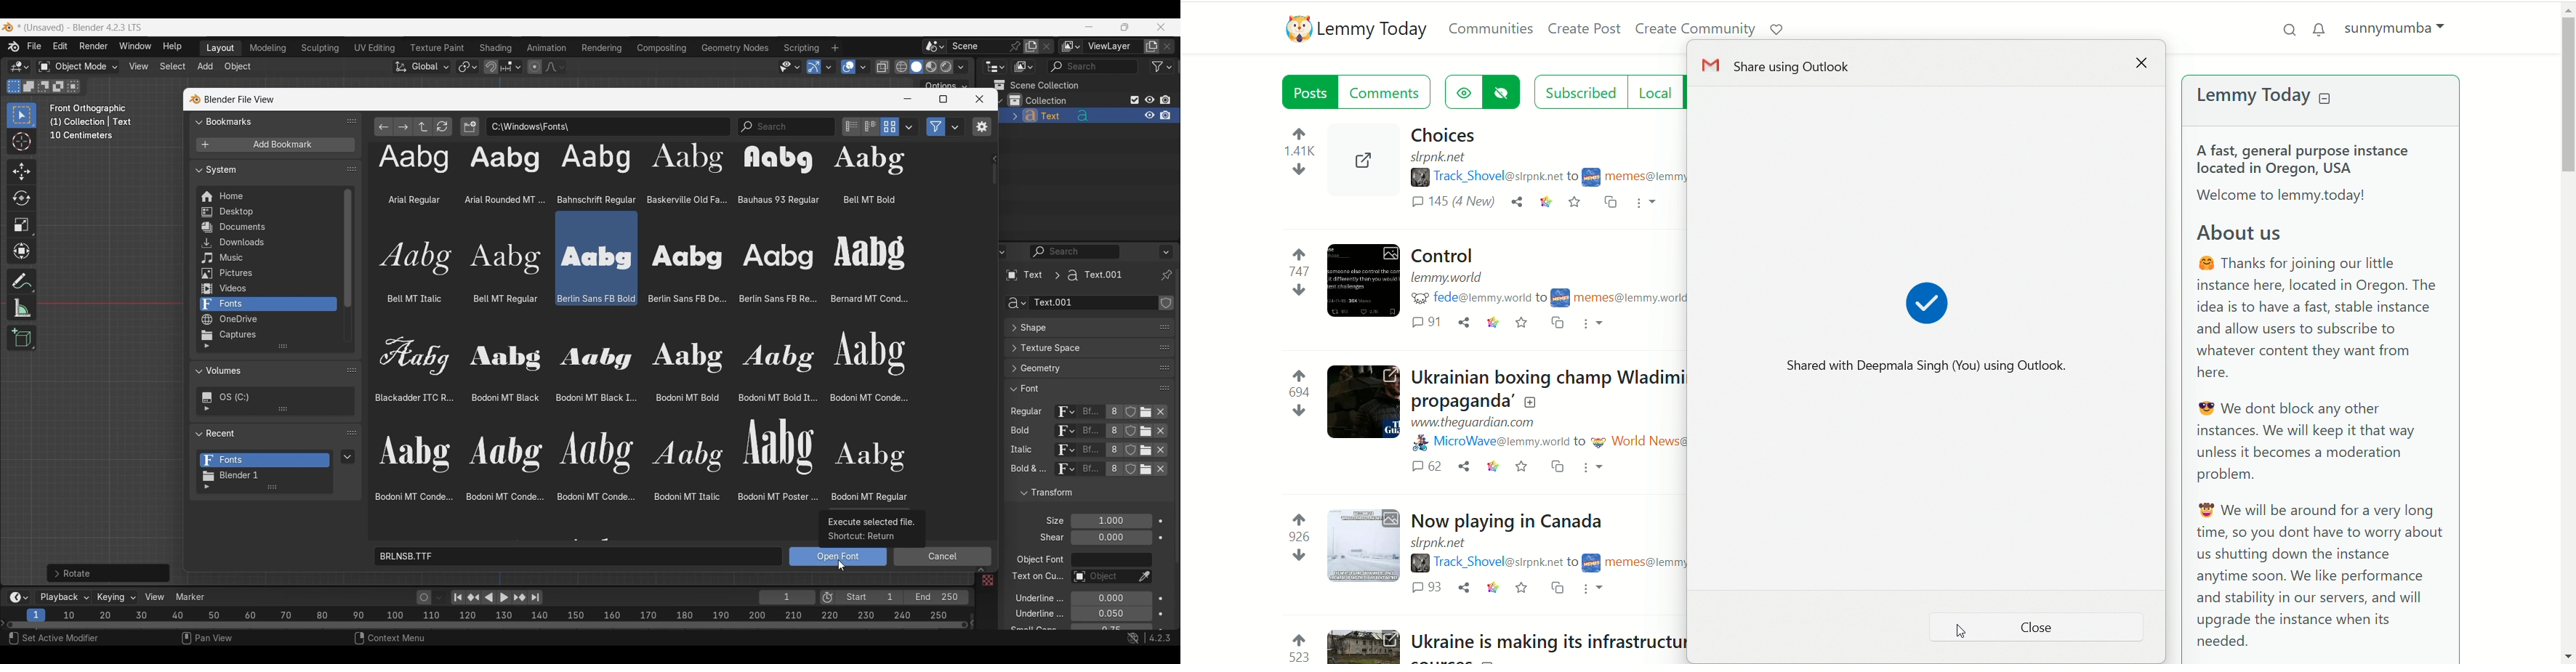 Image resolution: width=2576 pixels, height=672 pixels. What do you see at coordinates (376, 48) in the screenshot?
I see `UV Editing workspace` at bounding box center [376, 48].